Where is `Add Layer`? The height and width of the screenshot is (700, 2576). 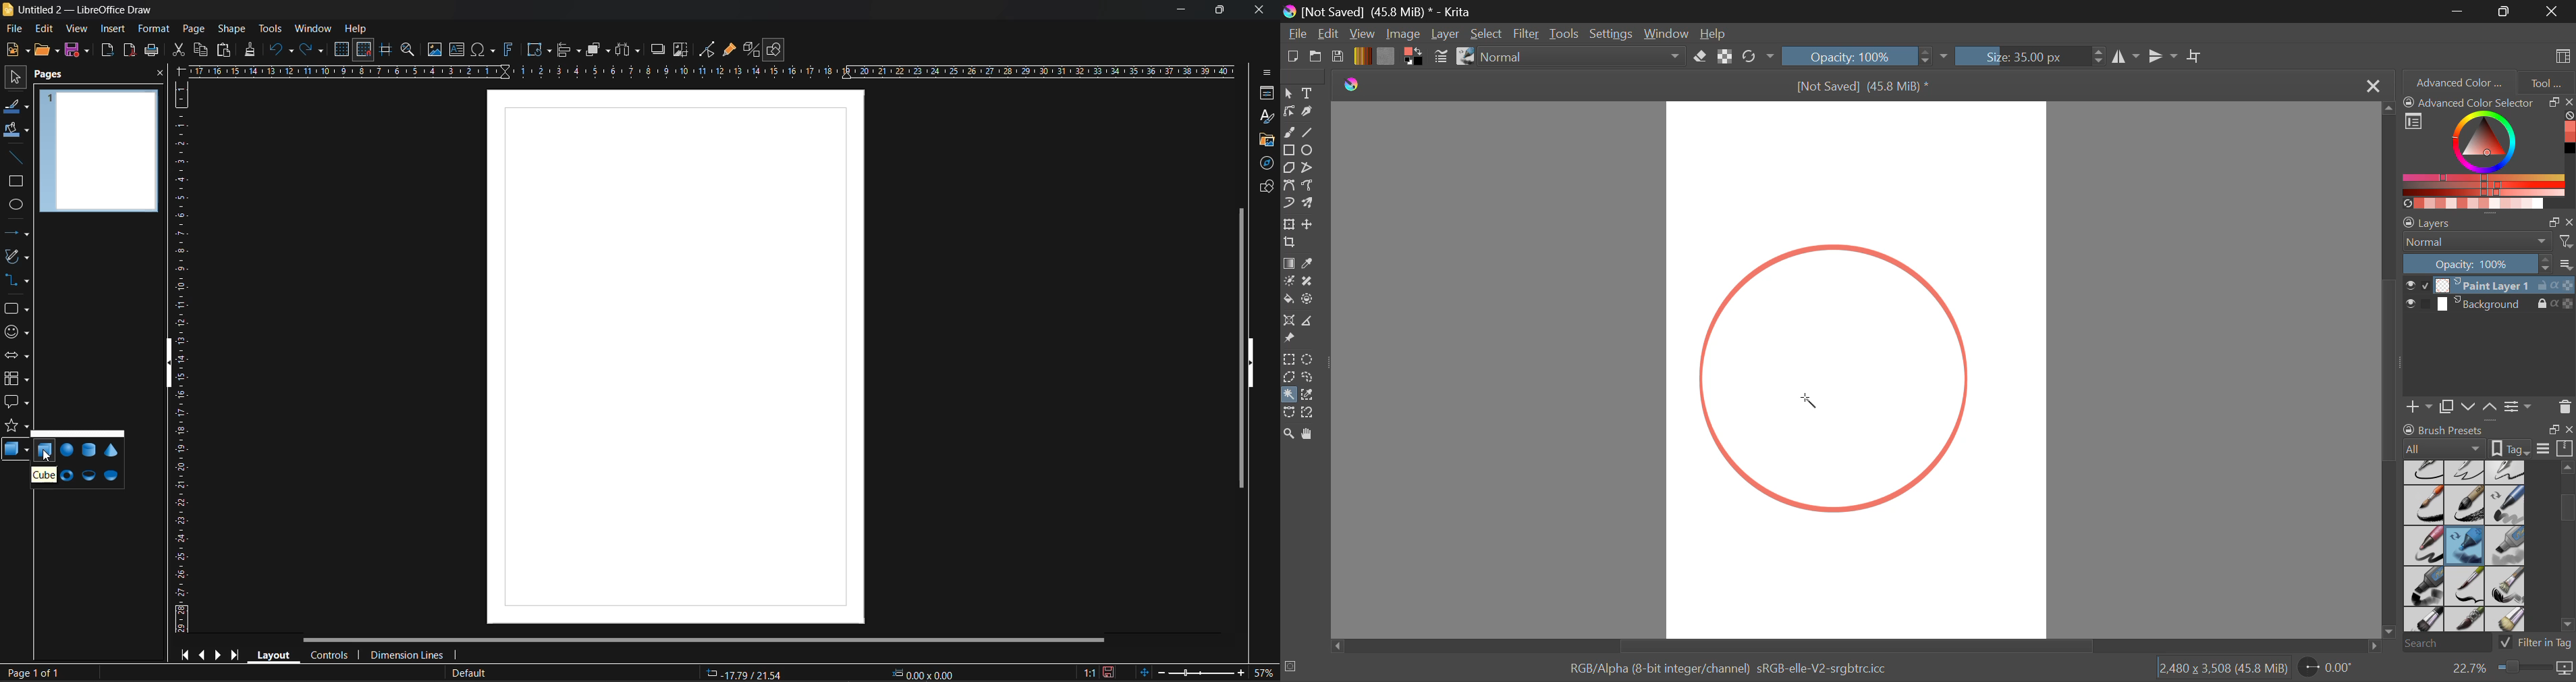
Add Layer is located at coordinates (2419, 405).